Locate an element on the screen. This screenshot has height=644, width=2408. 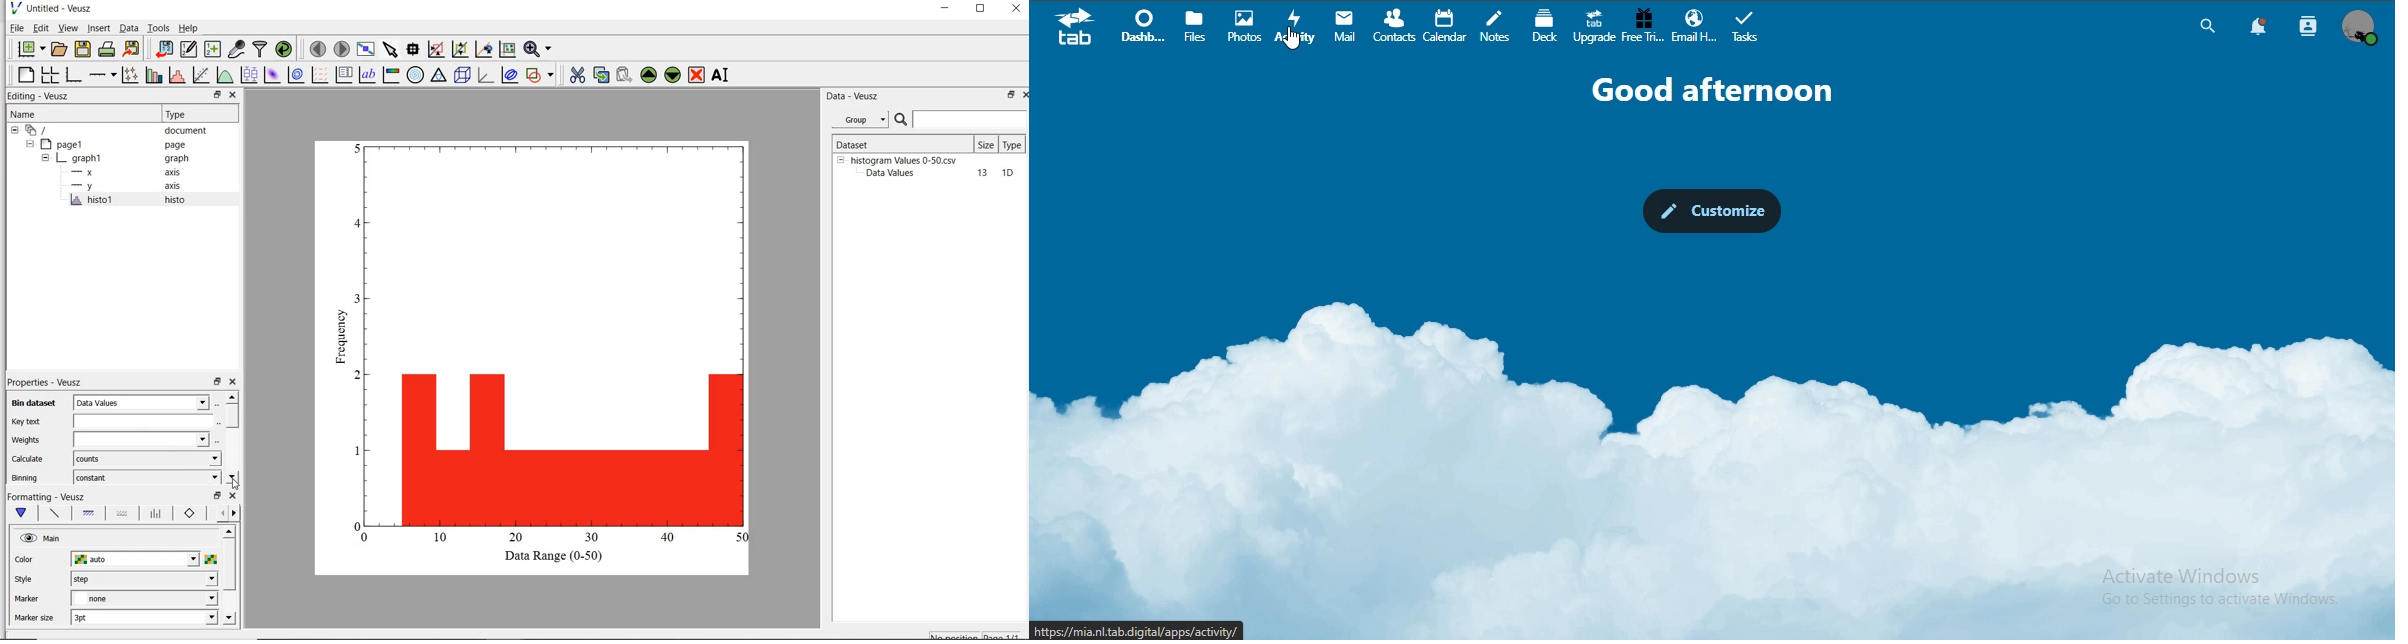
calendar is located at coordinates (1446, 25).